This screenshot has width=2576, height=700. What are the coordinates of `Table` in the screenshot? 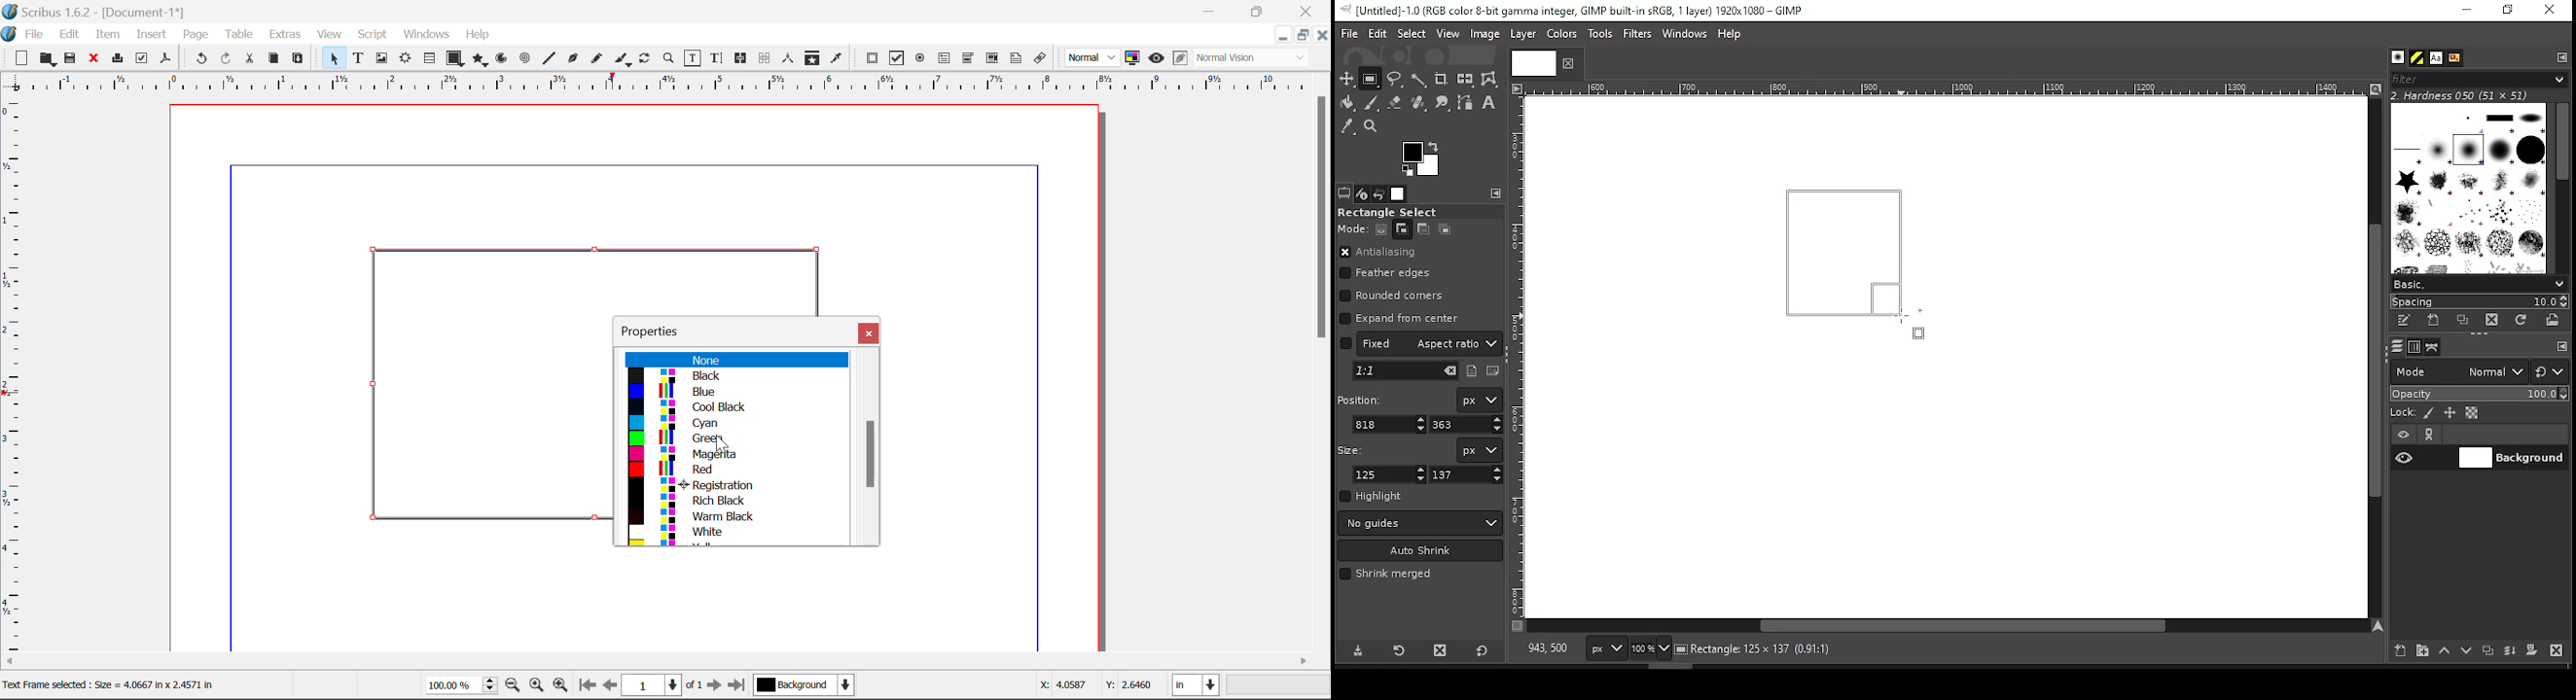 It's located at (239, 33).